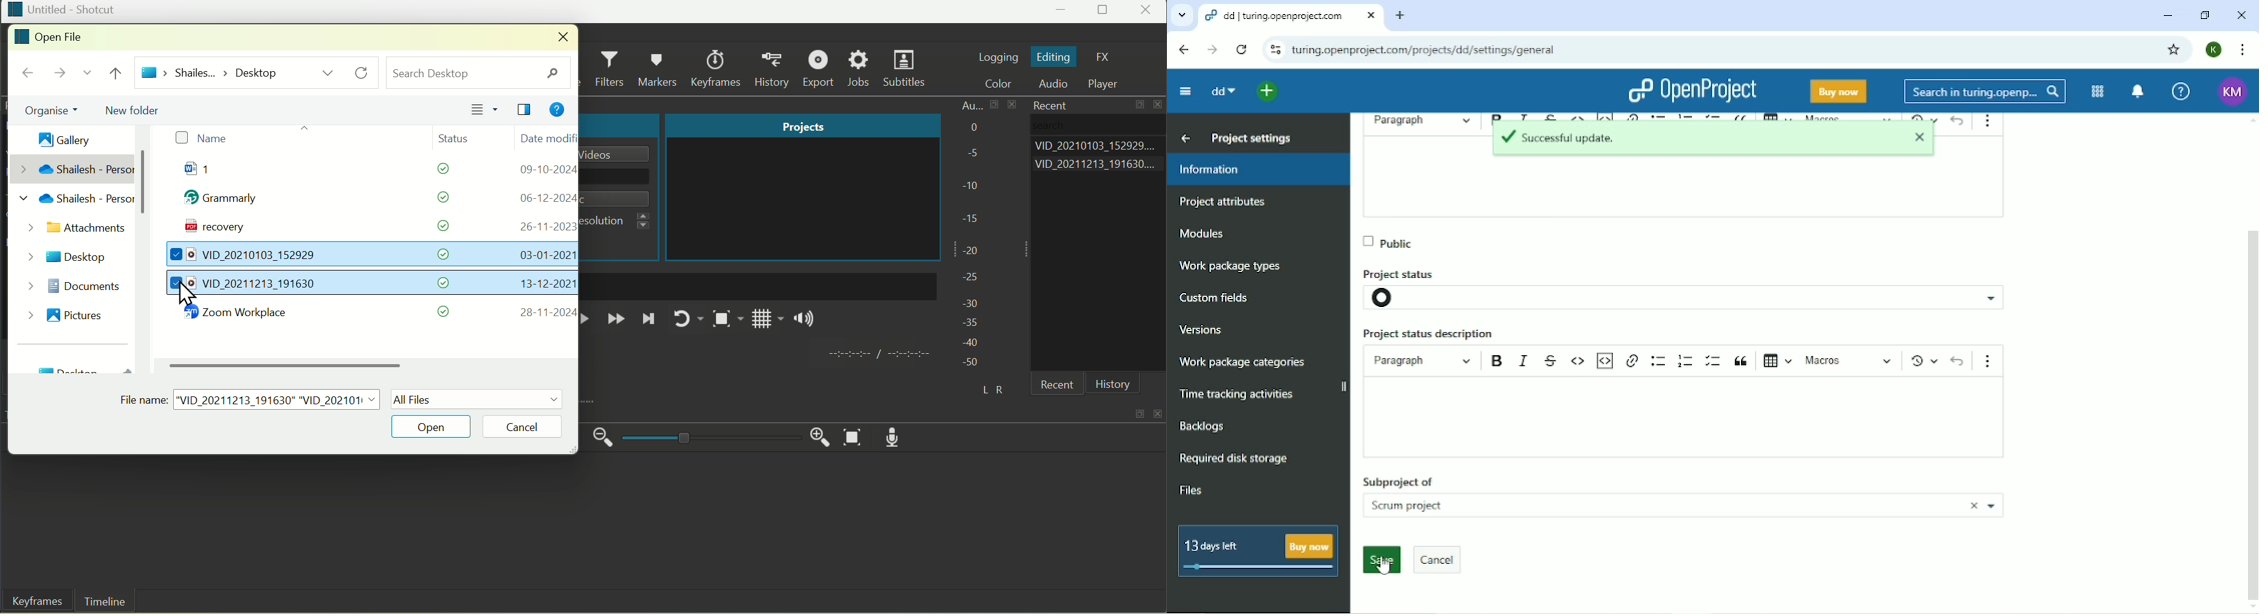  Describe the element at coordinates (1496, 358) in the screenshot. I see `bold` at that location.